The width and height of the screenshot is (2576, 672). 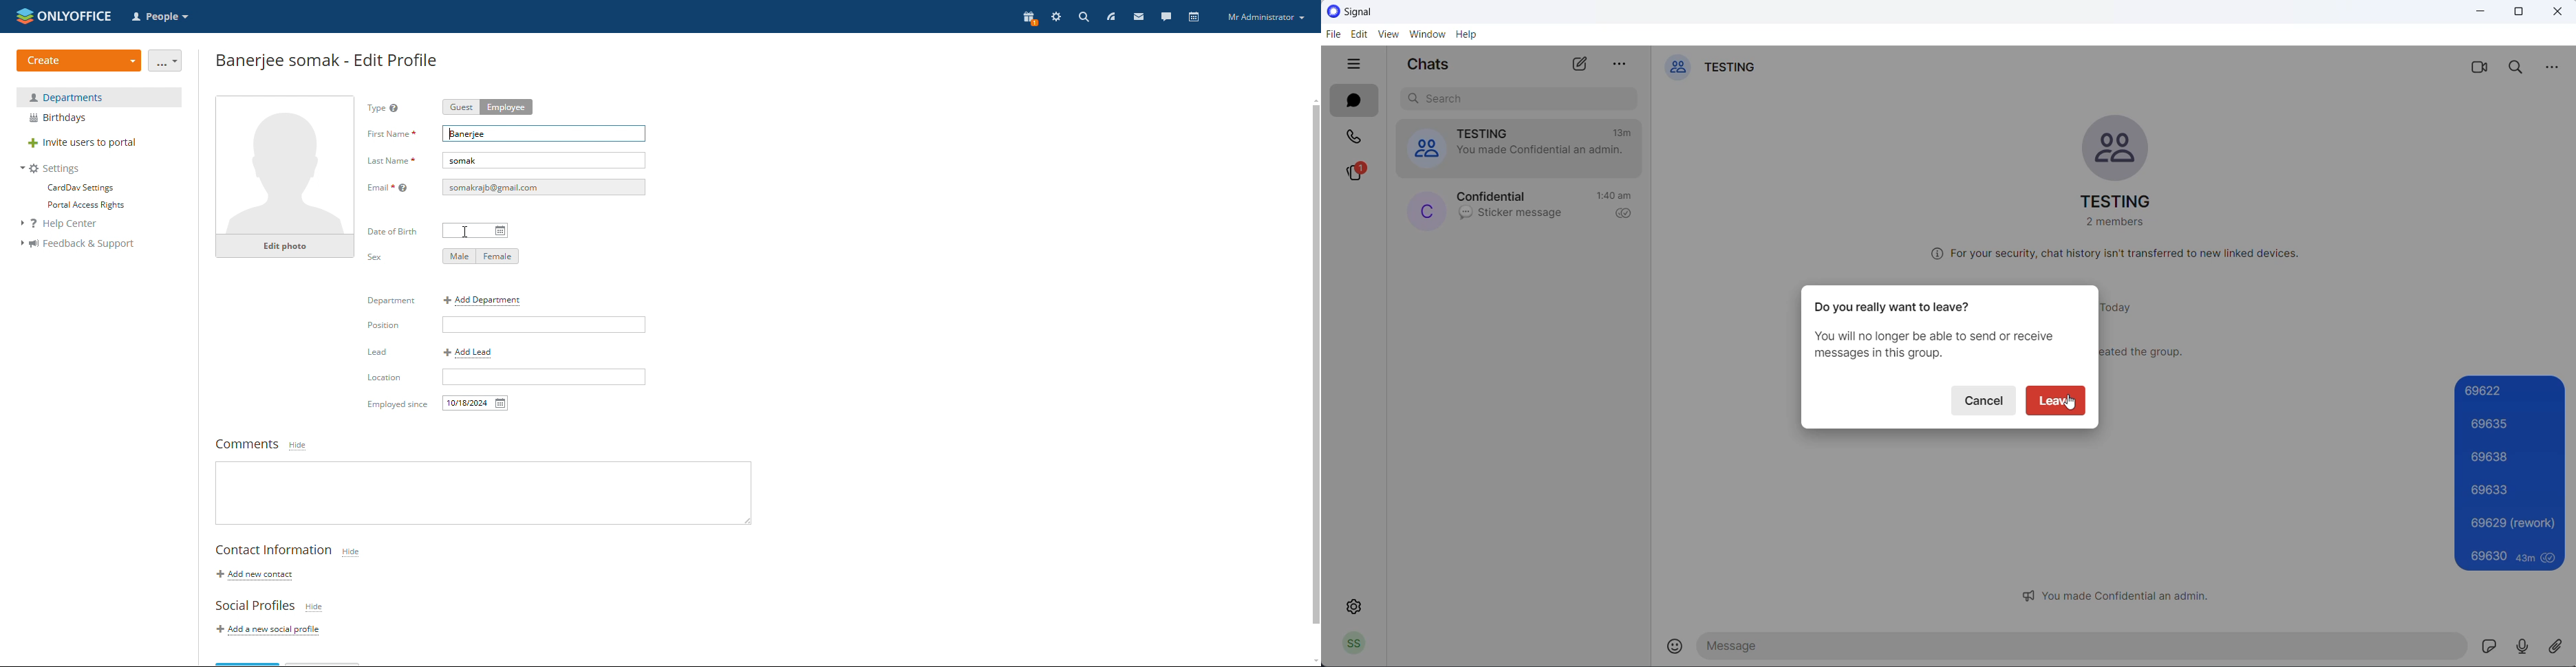 What do you see at coordinates (475, 231) in the screenshot?
I see `date of birth` at bounding box center [475, 231].